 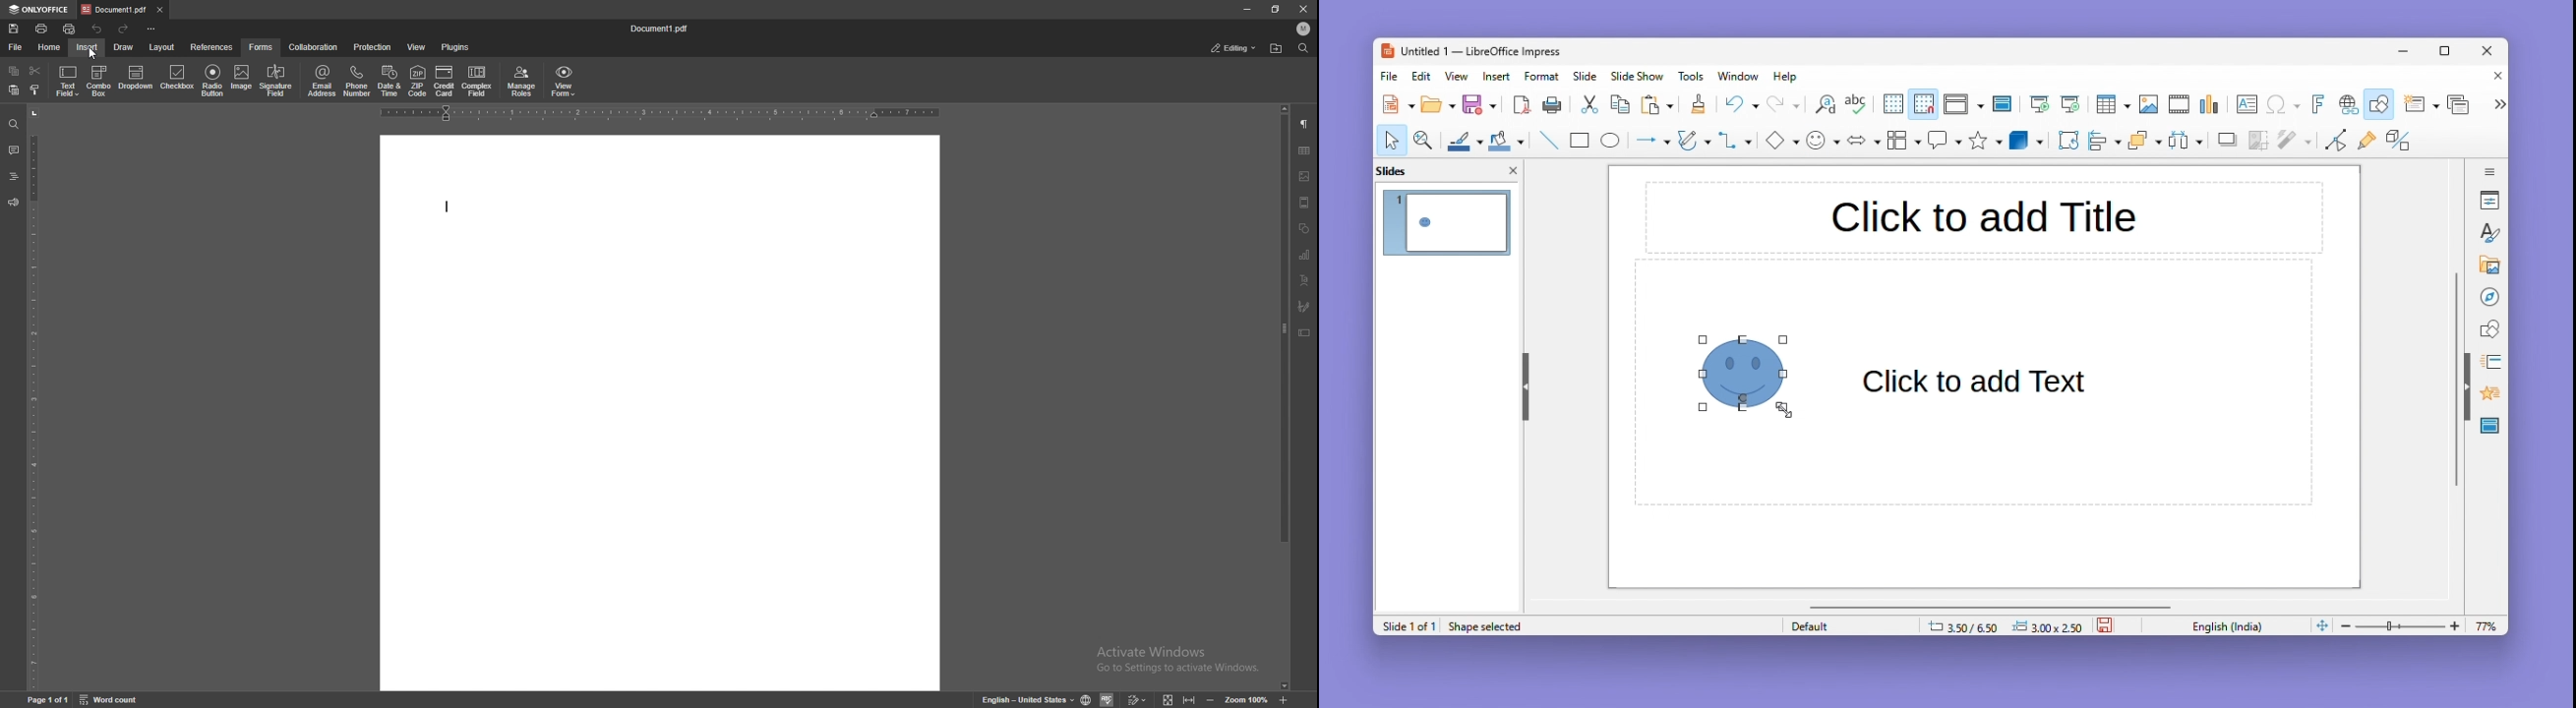 I want to click on Magnification, so click(x=1424, y=139).